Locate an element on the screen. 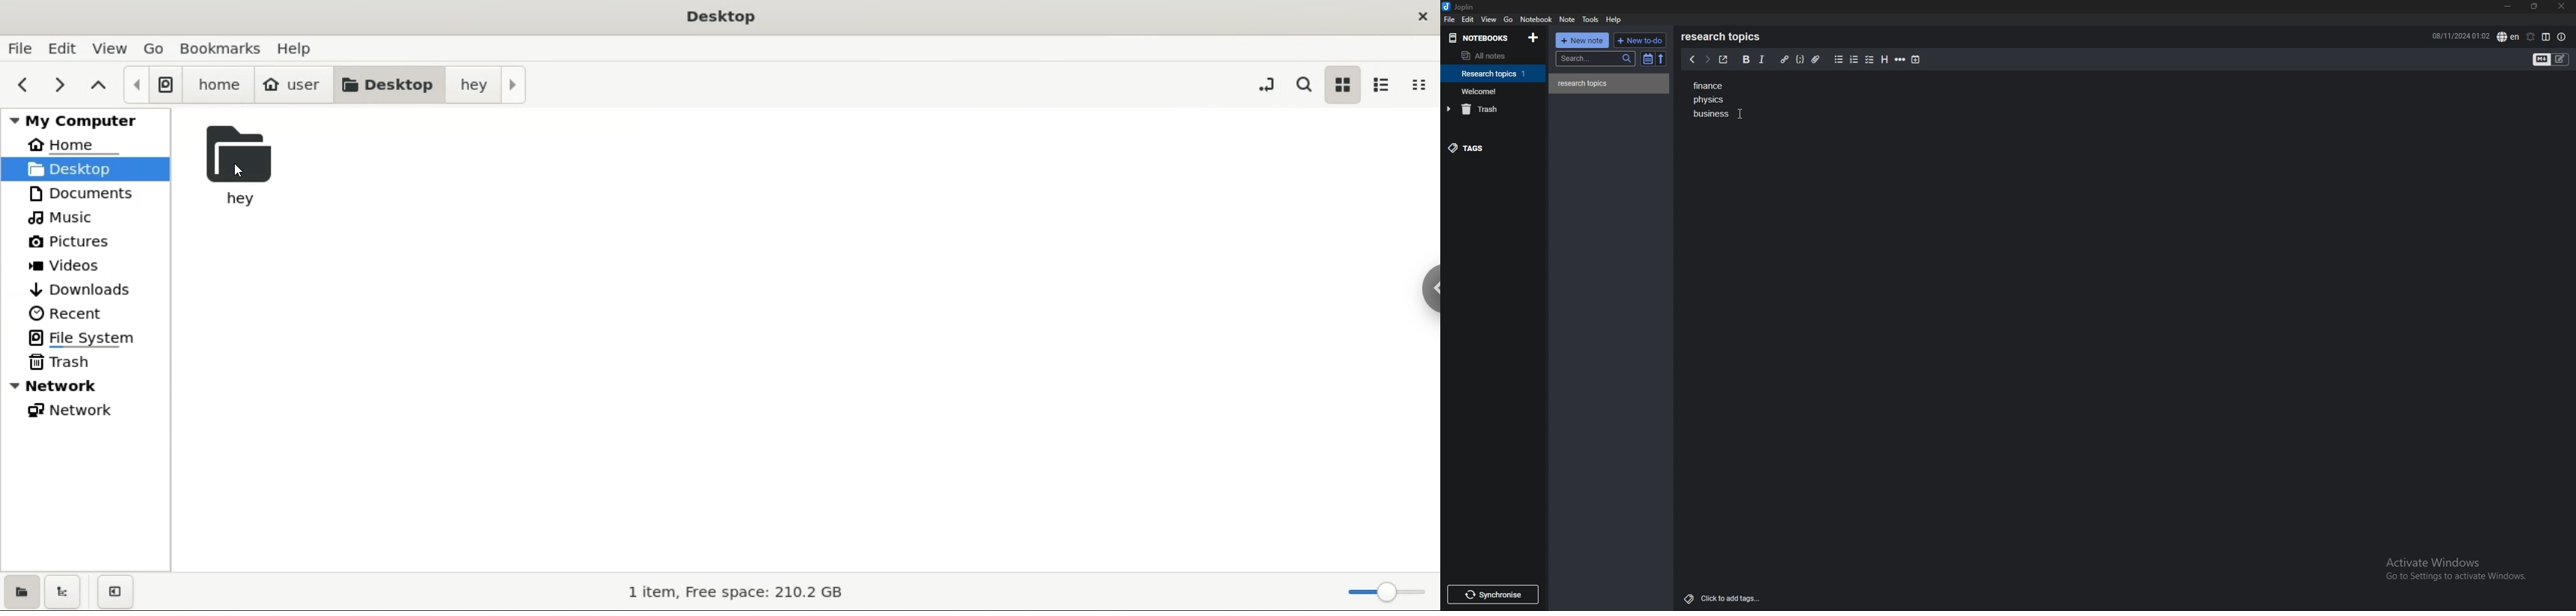  activate windows is located at coordinates (2455, 569).